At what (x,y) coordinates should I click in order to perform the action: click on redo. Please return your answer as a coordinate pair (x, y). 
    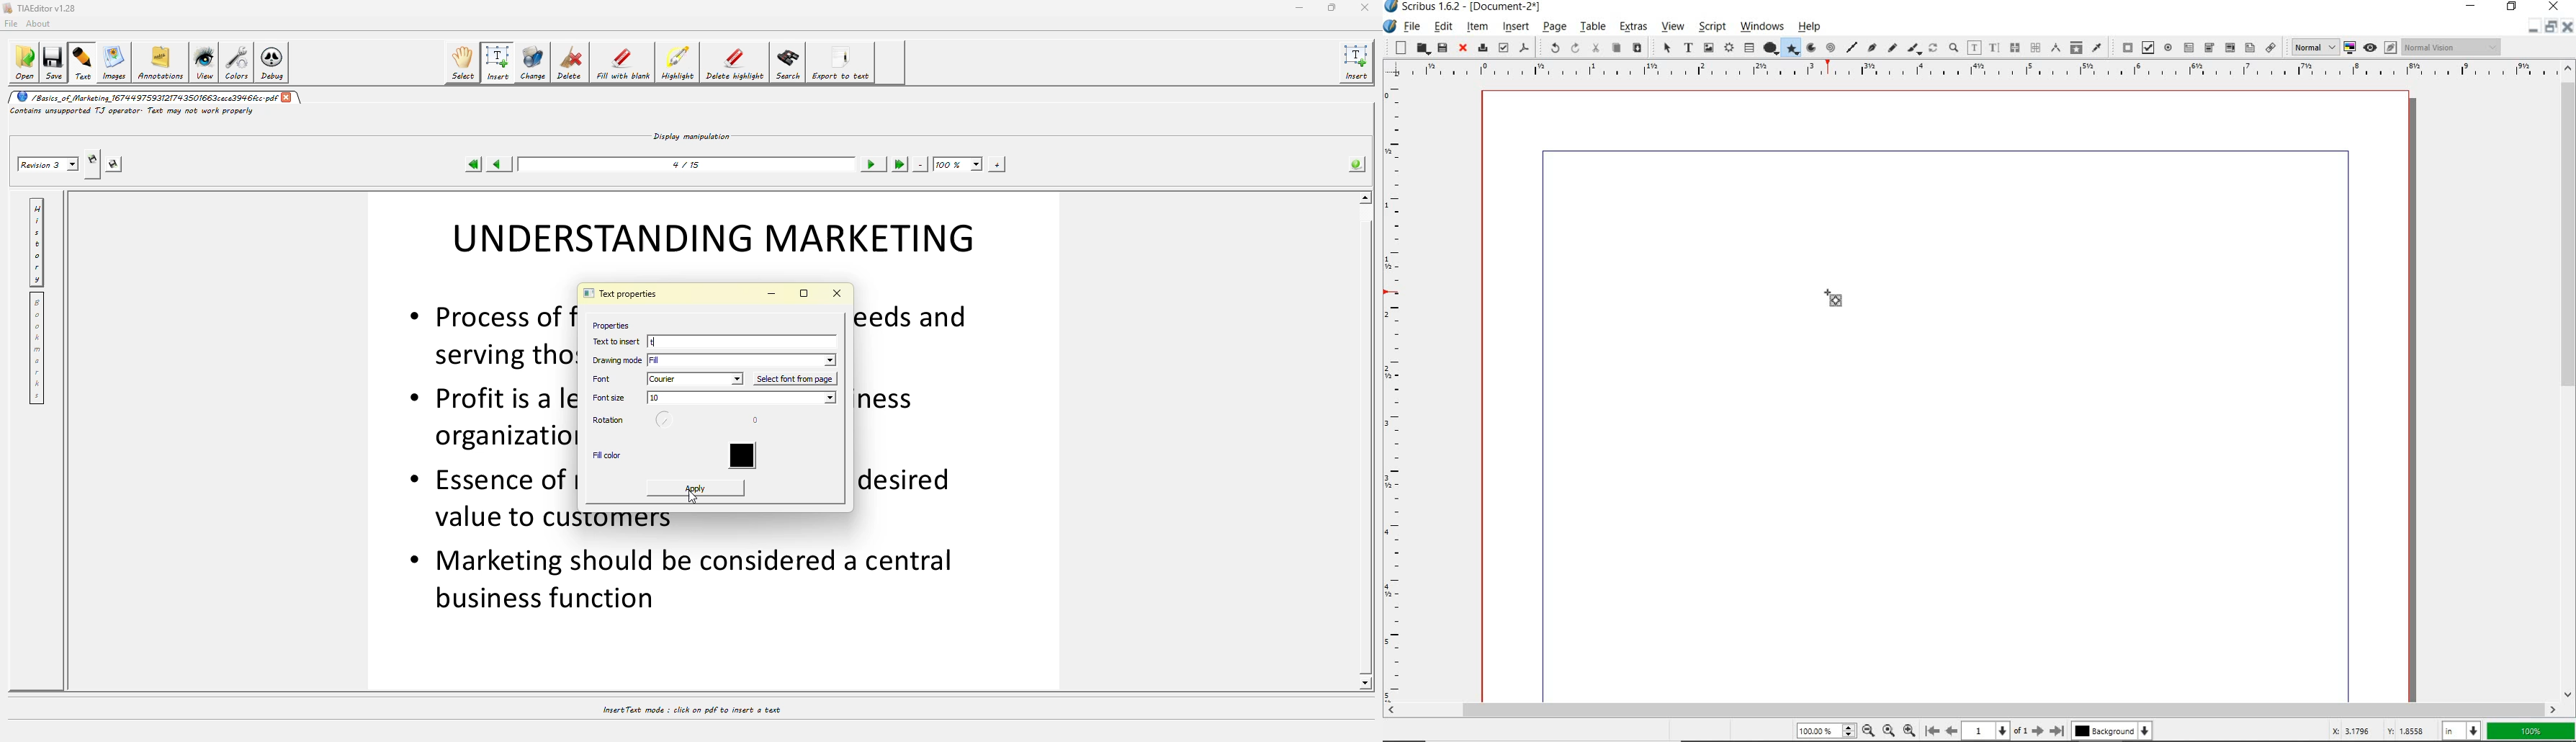
    Looking at the image, I should click on (1575, 48).